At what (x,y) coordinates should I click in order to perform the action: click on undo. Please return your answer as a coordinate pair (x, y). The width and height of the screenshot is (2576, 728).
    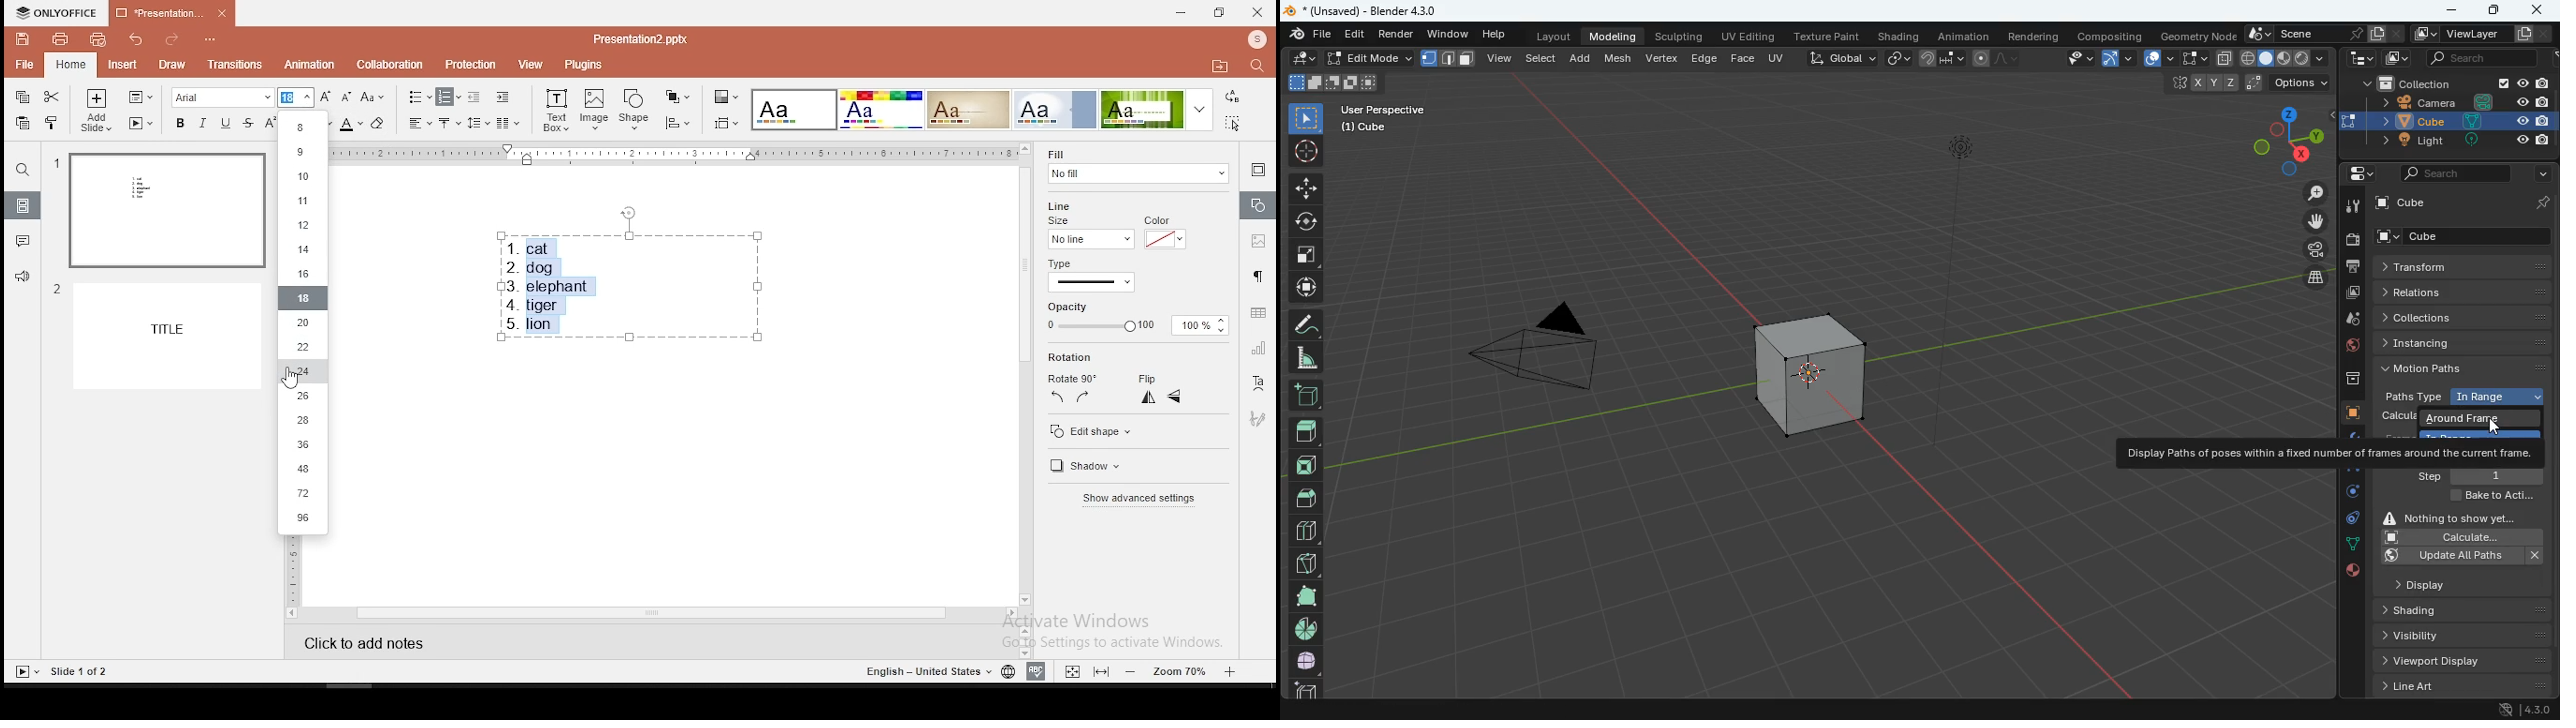
    Looking at the image, I should click on (136, 39).